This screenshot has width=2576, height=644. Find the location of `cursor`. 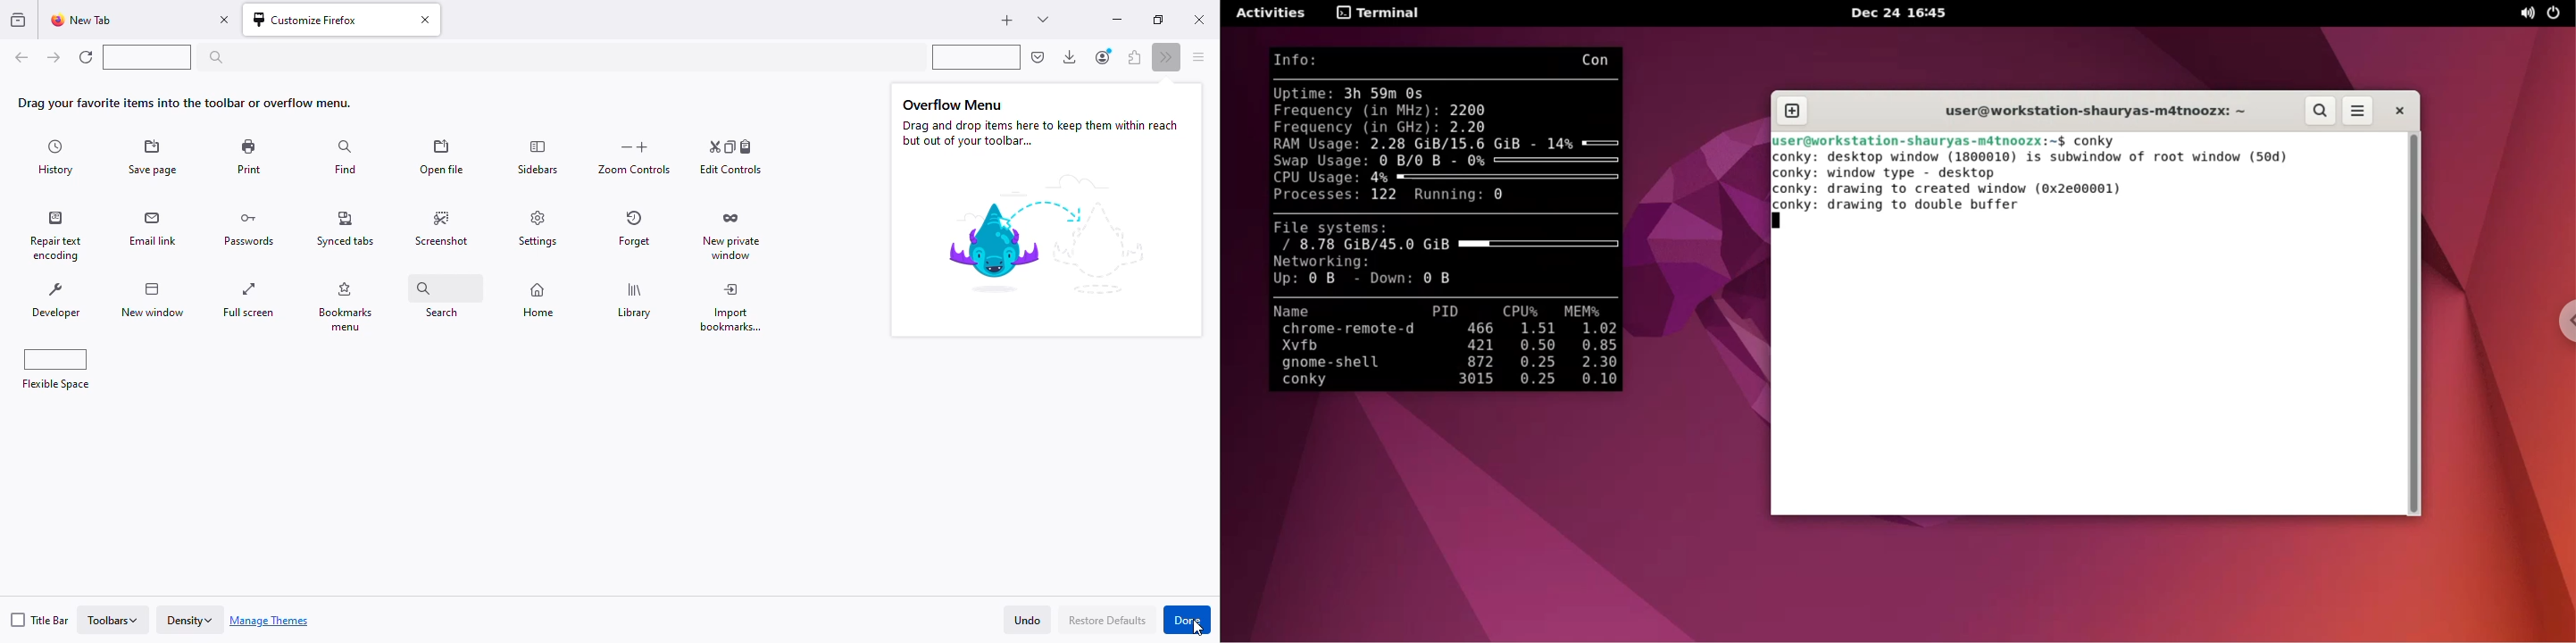

cursor is located at coordinates (1197, 628).